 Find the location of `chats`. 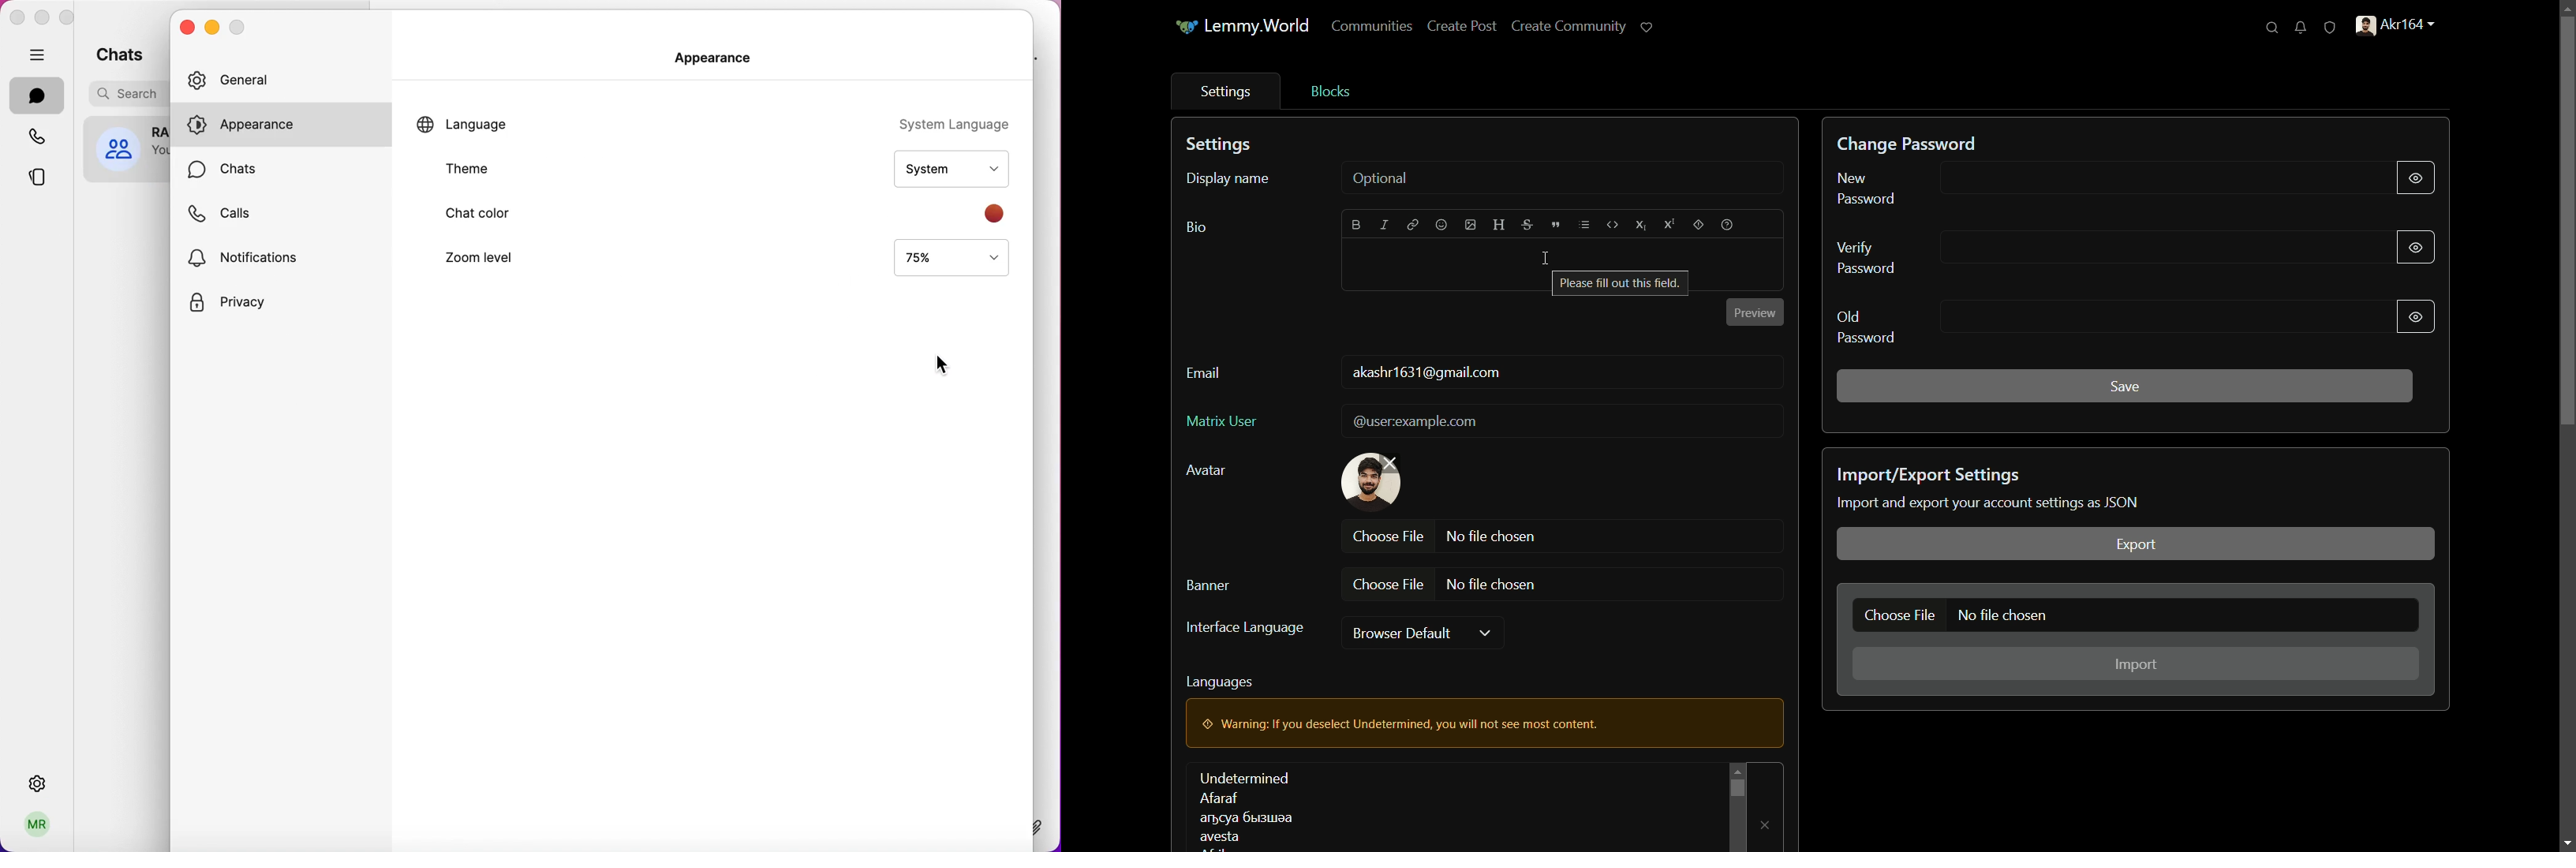

chats is located at coordinates (38, 95).